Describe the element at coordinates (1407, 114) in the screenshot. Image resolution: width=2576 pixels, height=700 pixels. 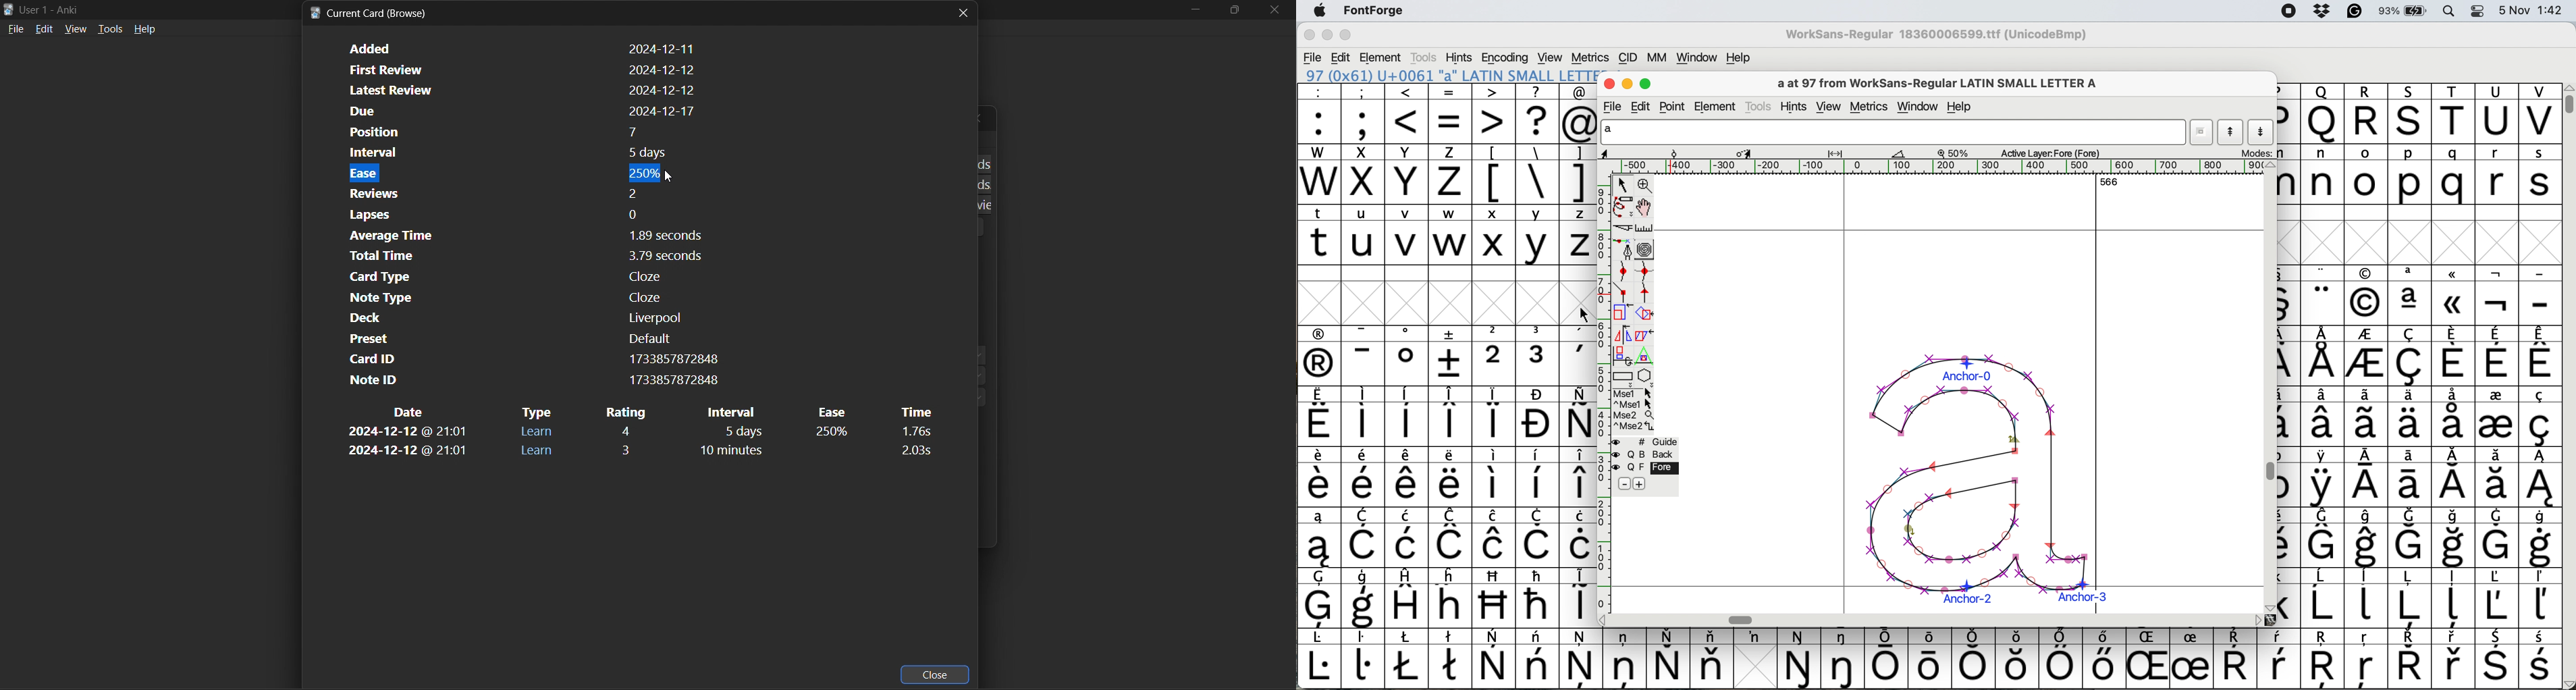
I see `<` at that location.